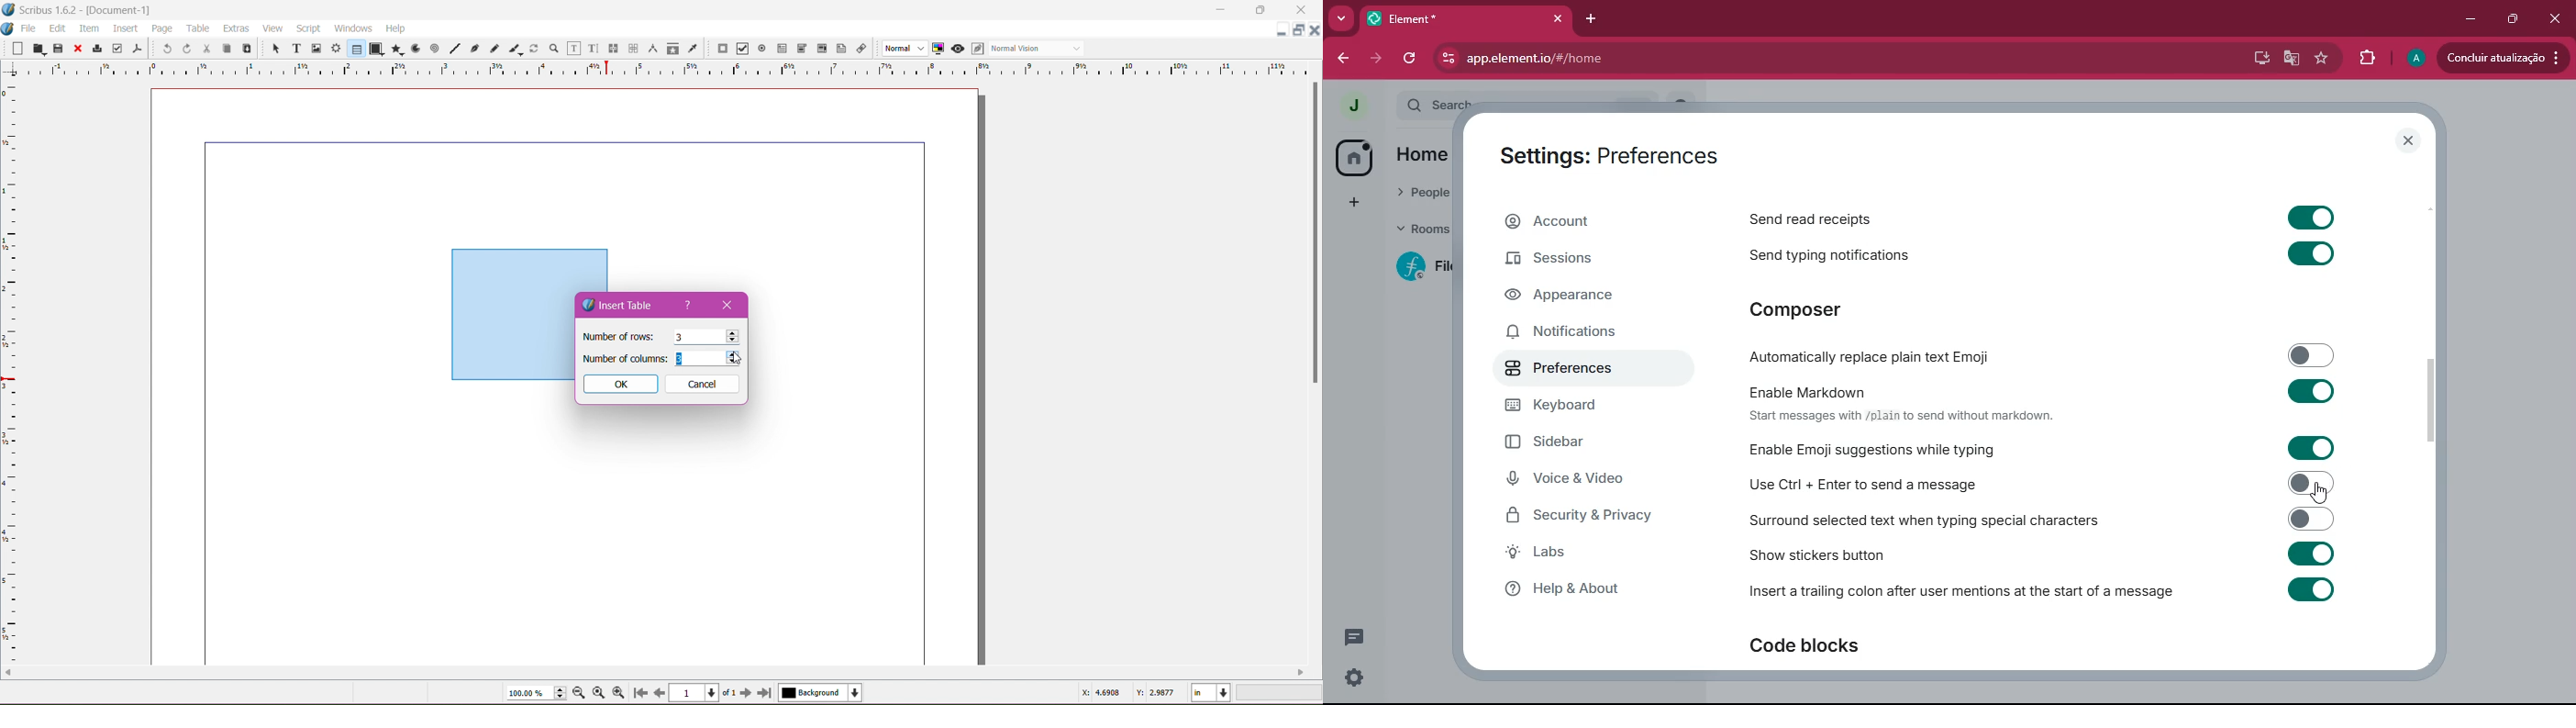 The width and height of the screenshot is (2576, 728). I want to click on , so click(308, 28).